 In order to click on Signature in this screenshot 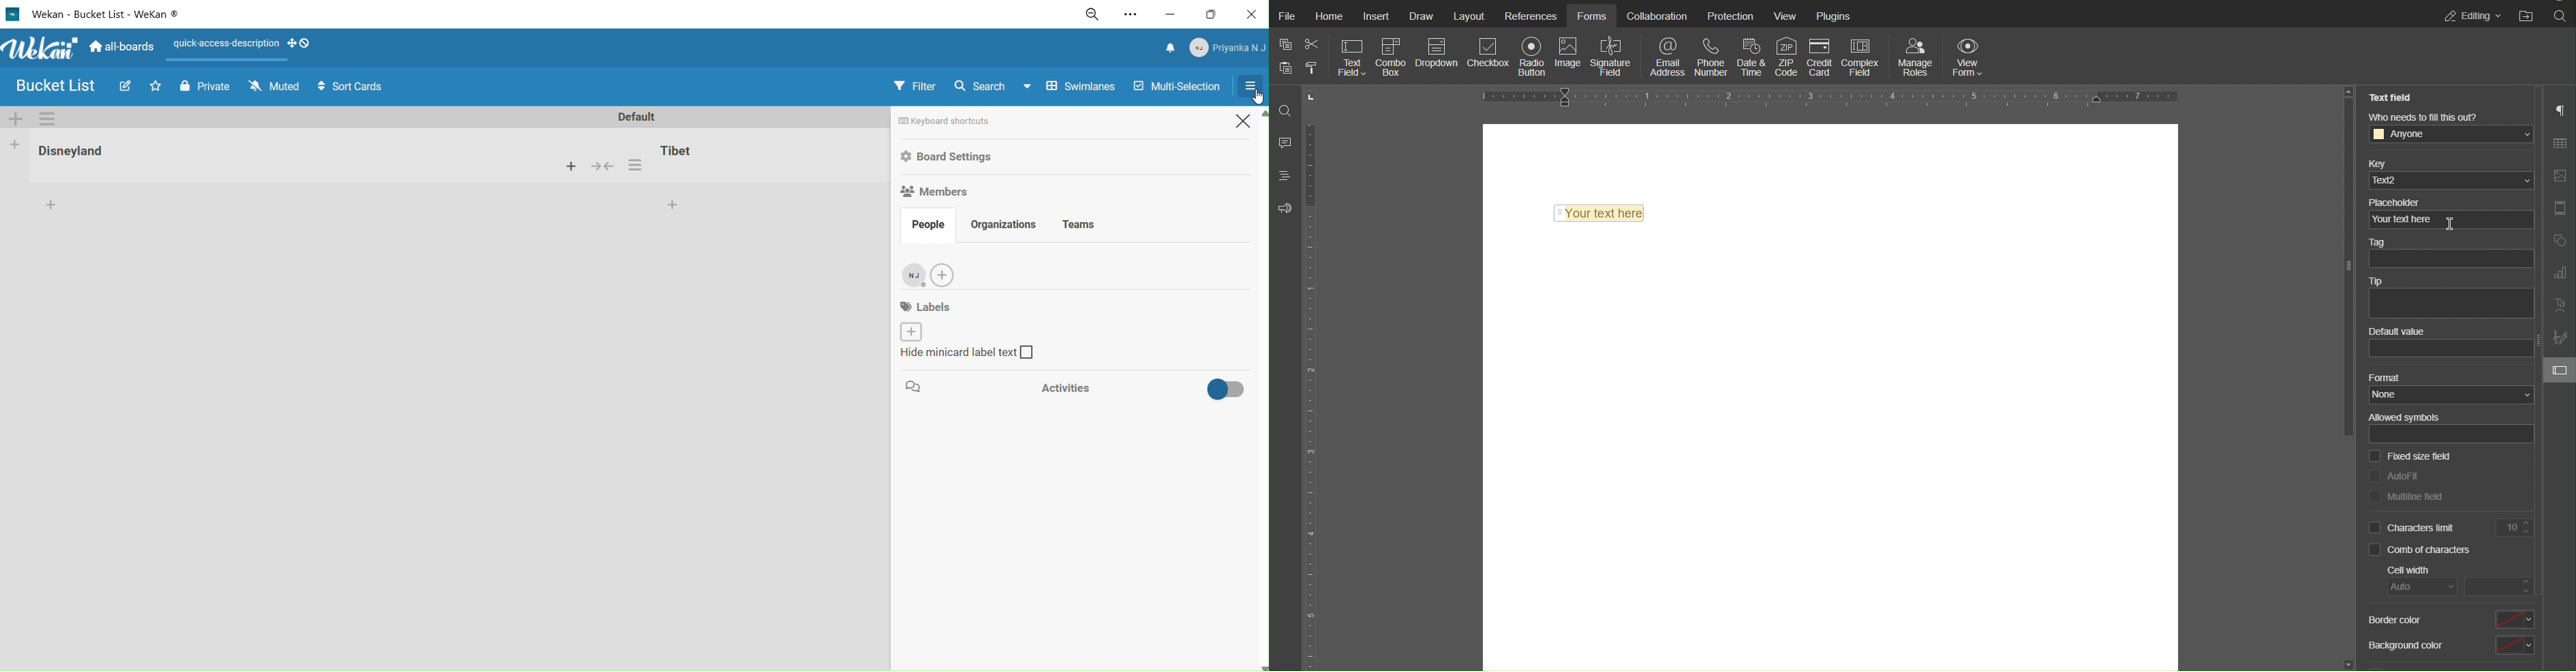, I will do `click(2558, 338)`.